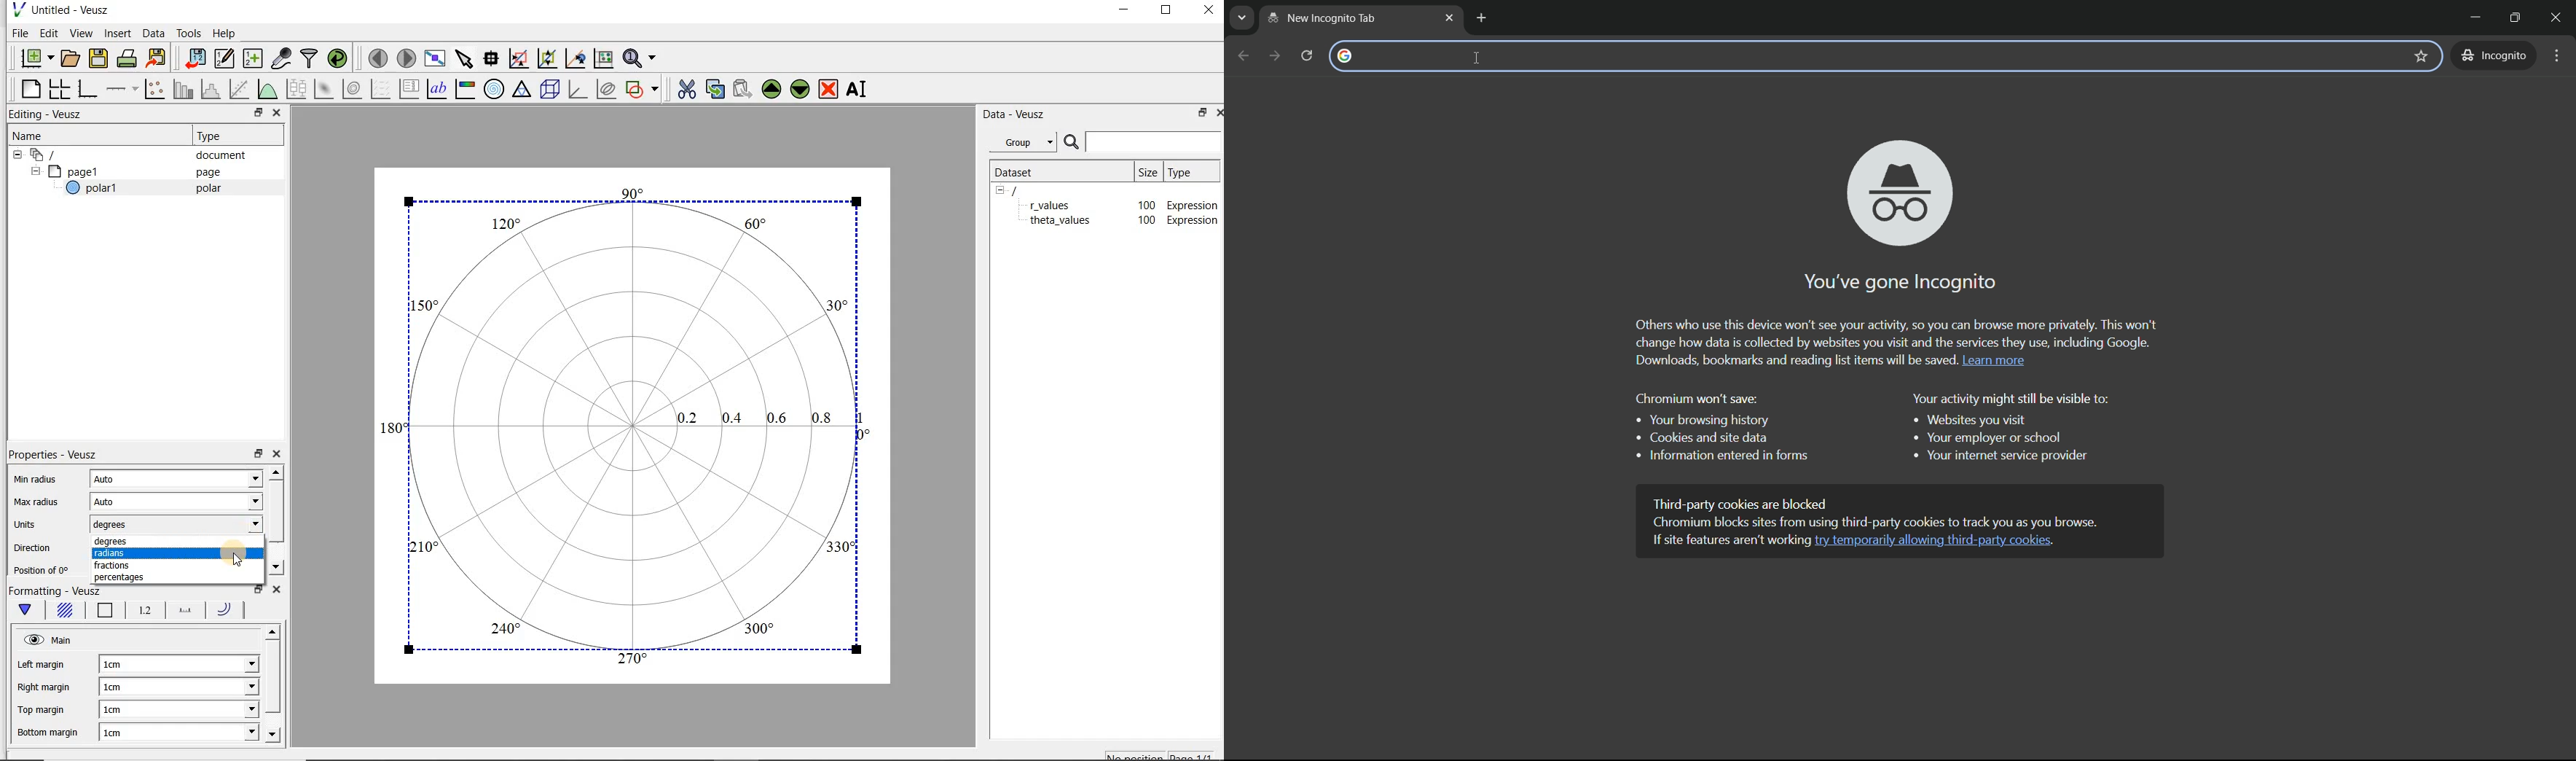  What do you see at coordinates (194, 59) in the screenshot?
I see `import data into Veusz` at bounding box center [194, 59].